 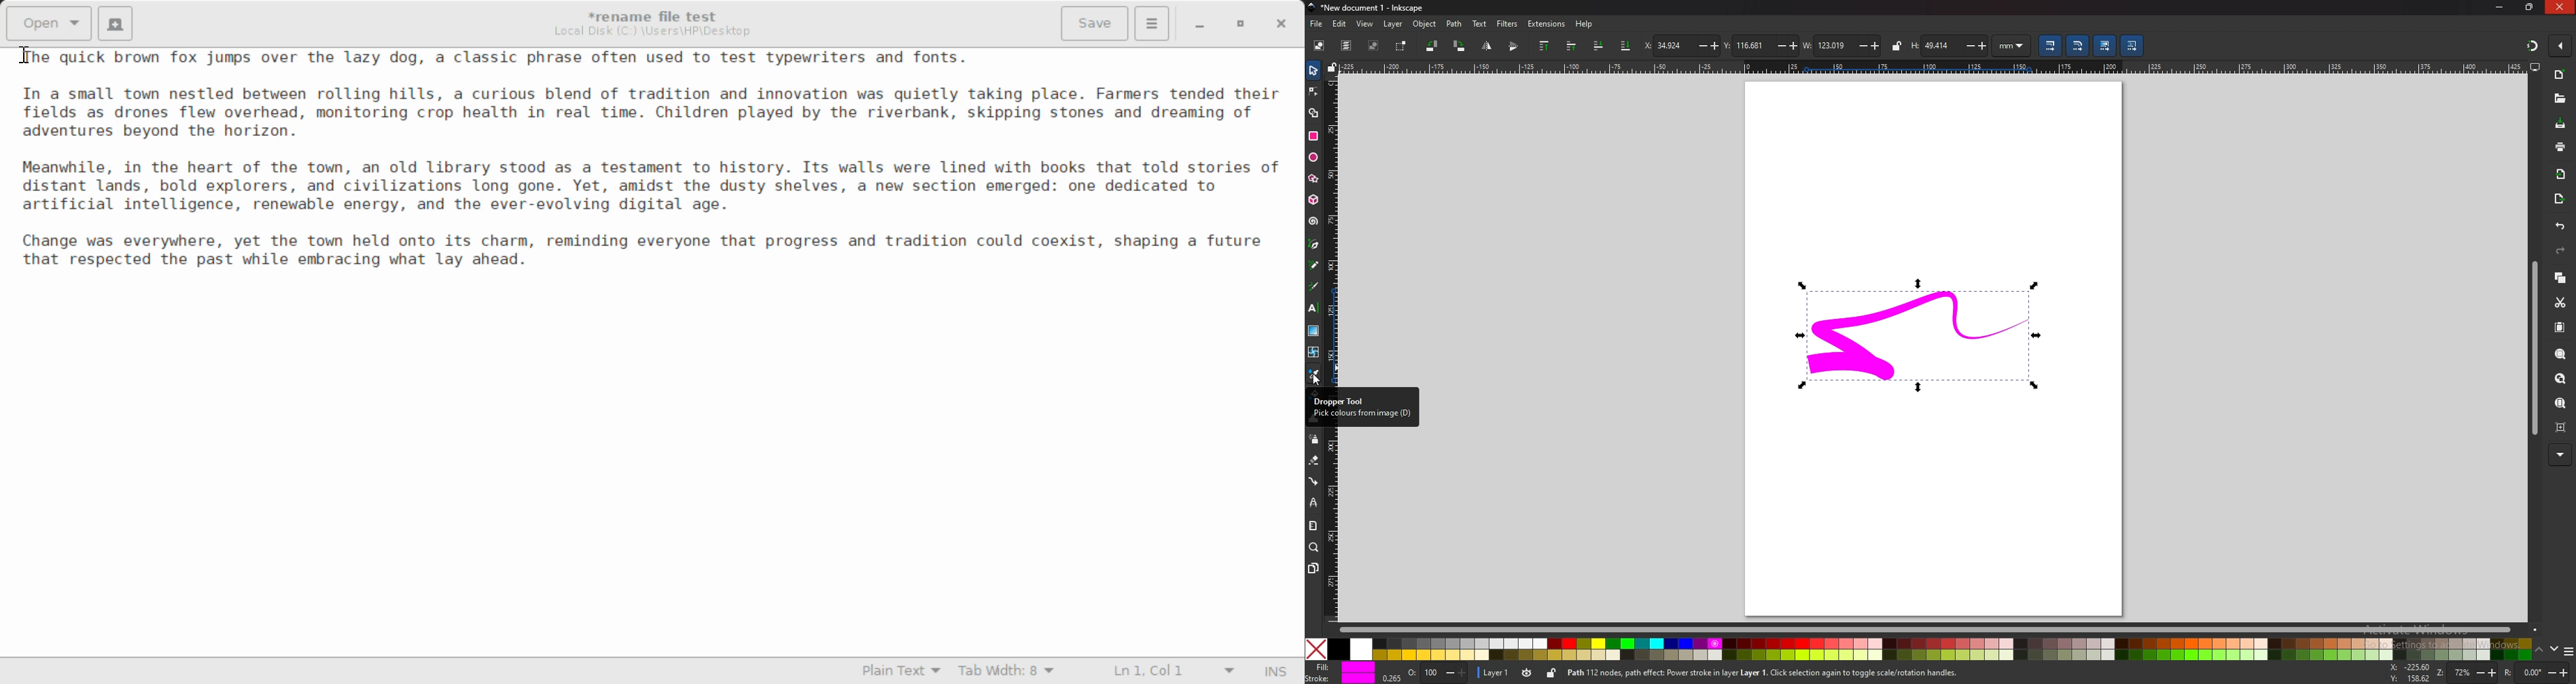 What do you see at coordinates (2561, 148) in the screenshot?
I see `print` at bounding box center [2561, 148].